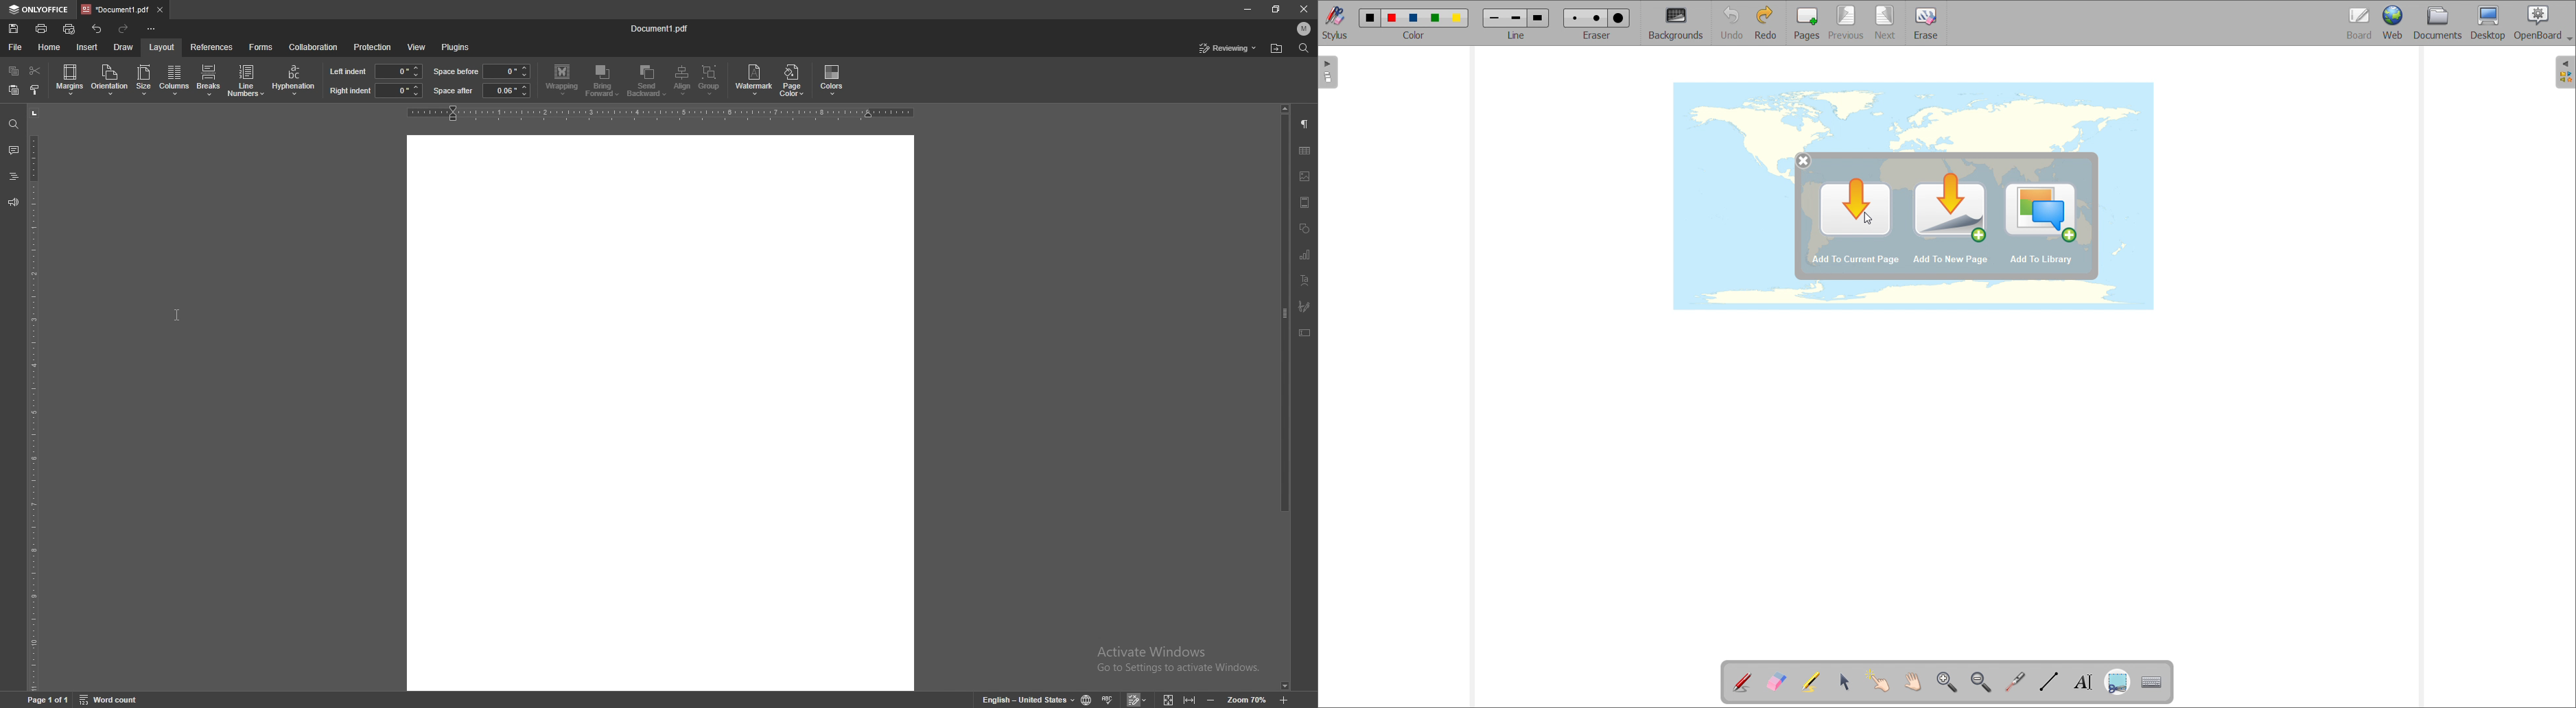 The height and width of the screenshot is (728, 2576). What do you see at coordinates (1947, 682) in the screenshot?
I see `zoom in` at bounding box center [1947, 682].